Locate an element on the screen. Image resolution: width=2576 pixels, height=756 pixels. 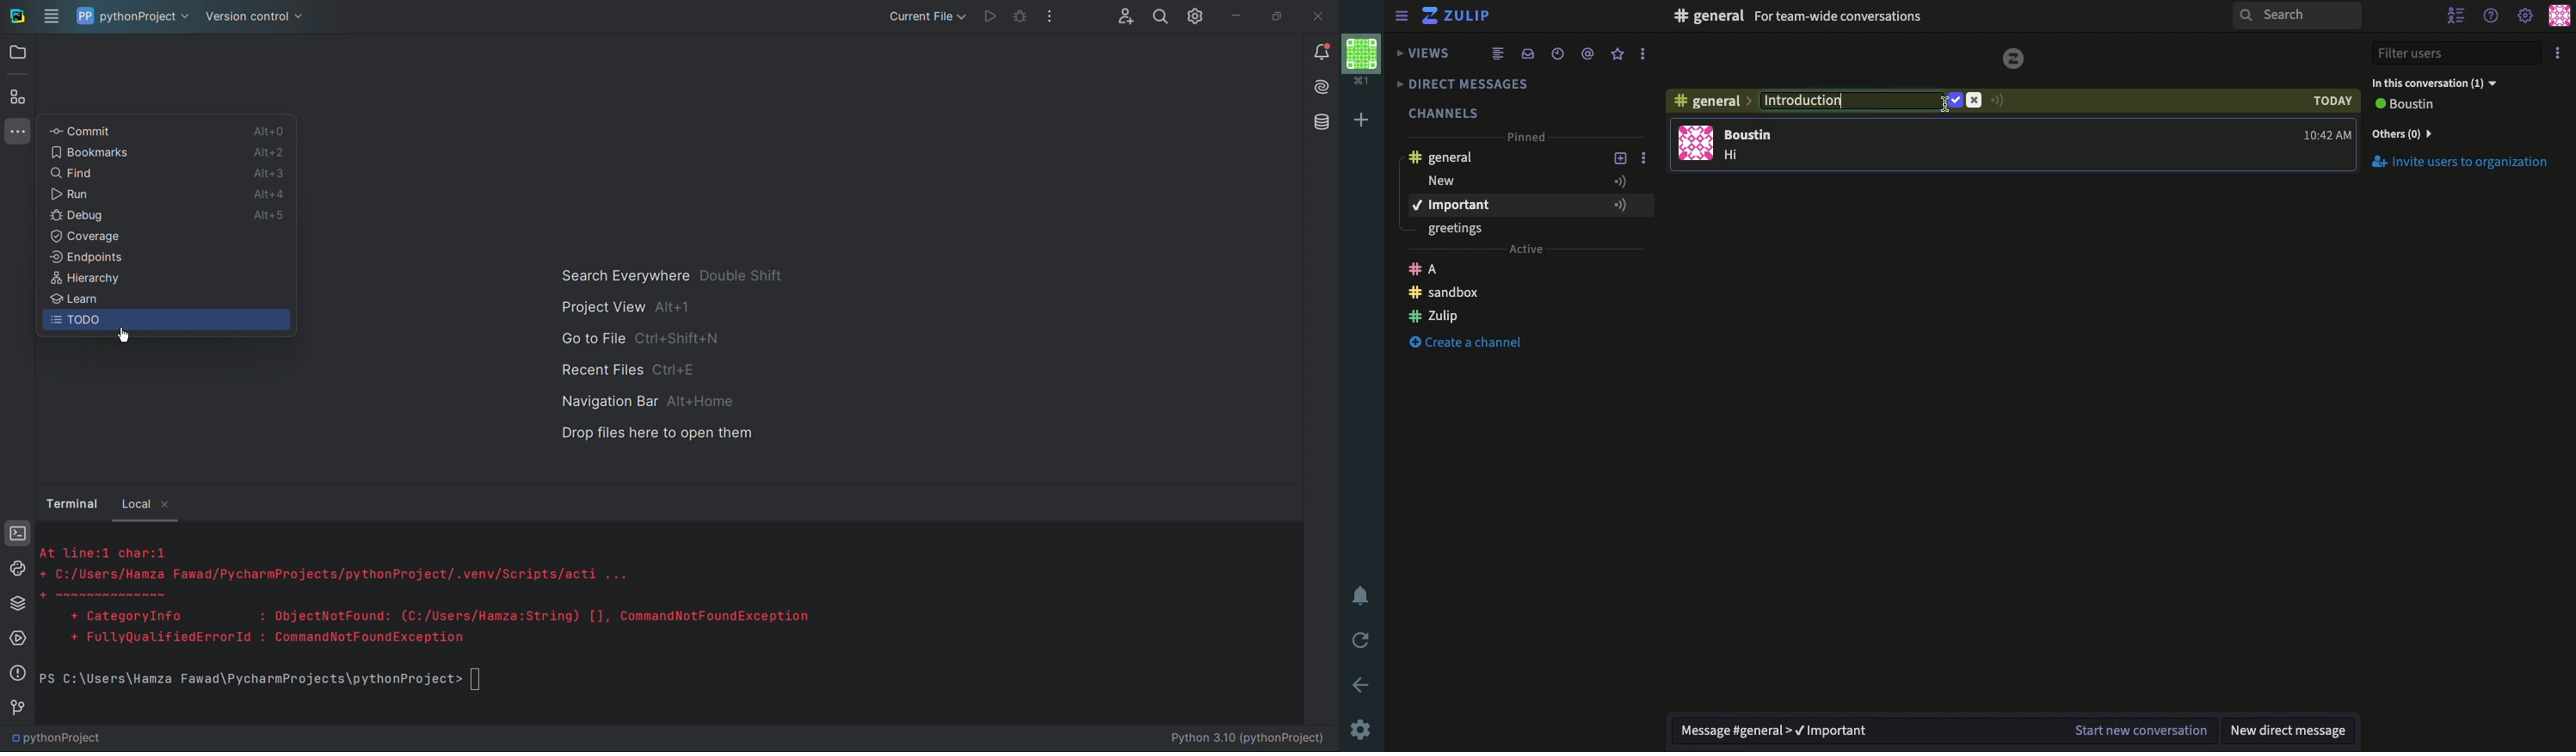
Services is located at coordinates (17, 640).